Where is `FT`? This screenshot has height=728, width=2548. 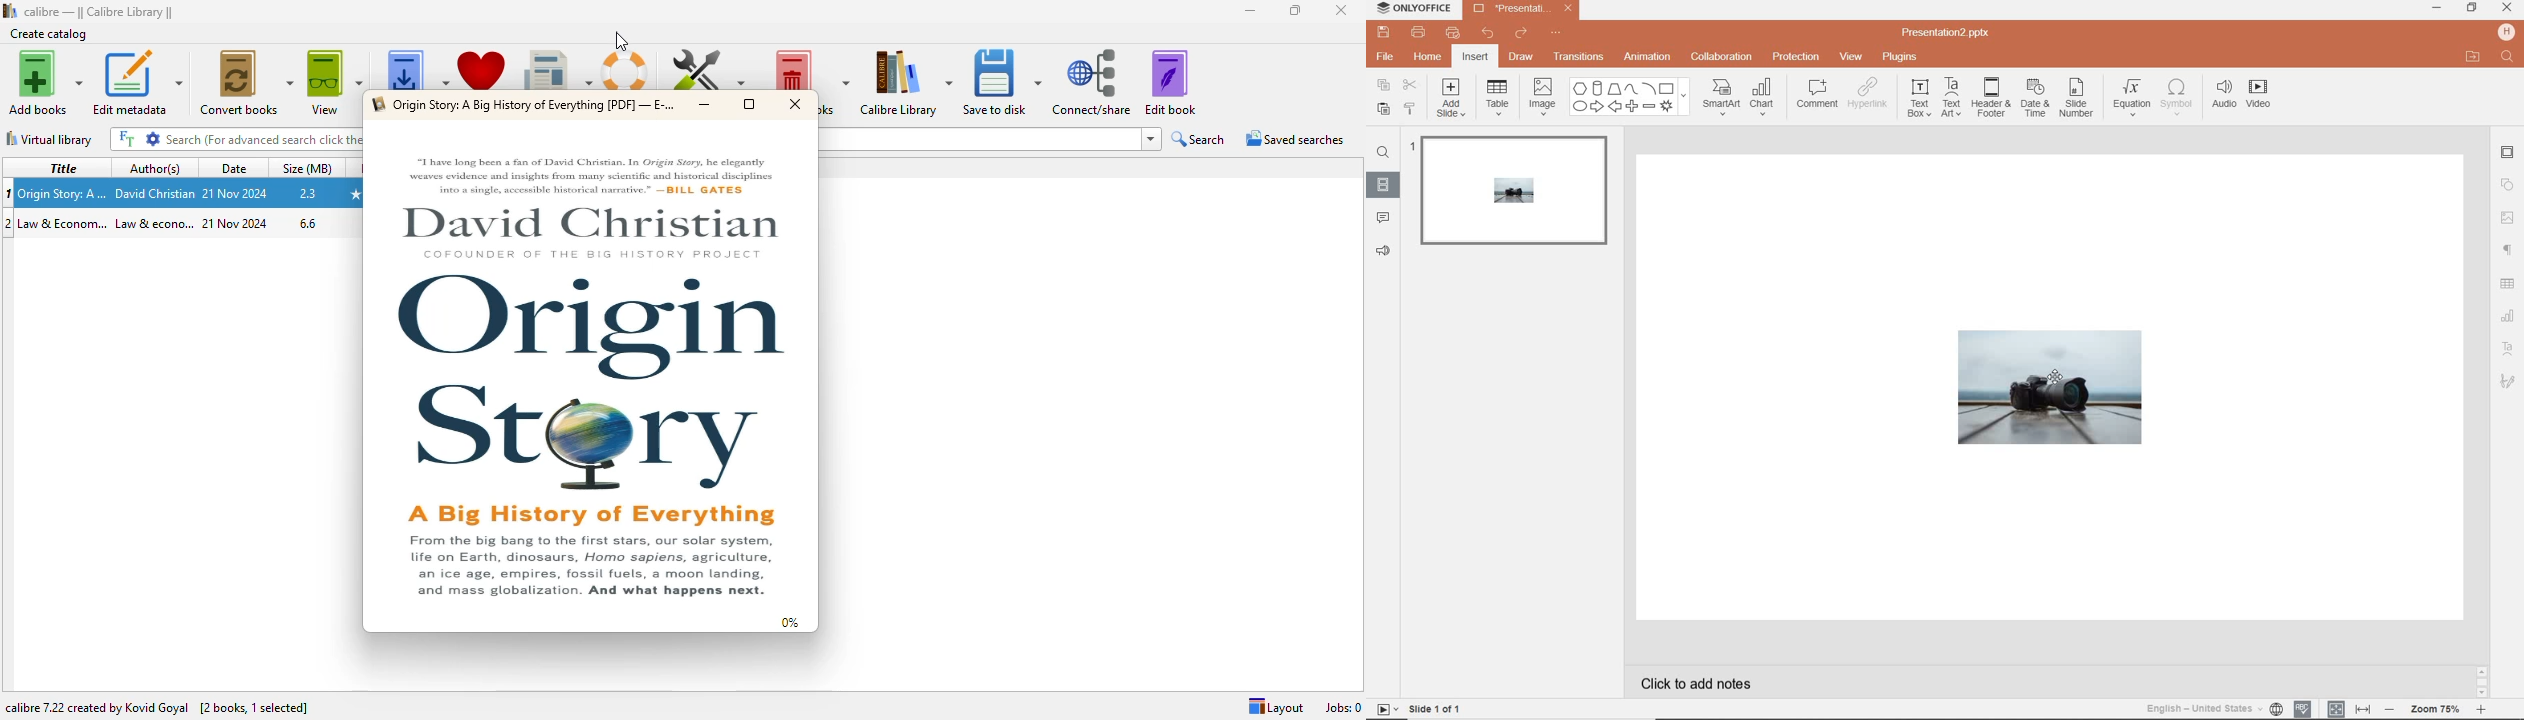
FT is located at coordinates (126, 139).